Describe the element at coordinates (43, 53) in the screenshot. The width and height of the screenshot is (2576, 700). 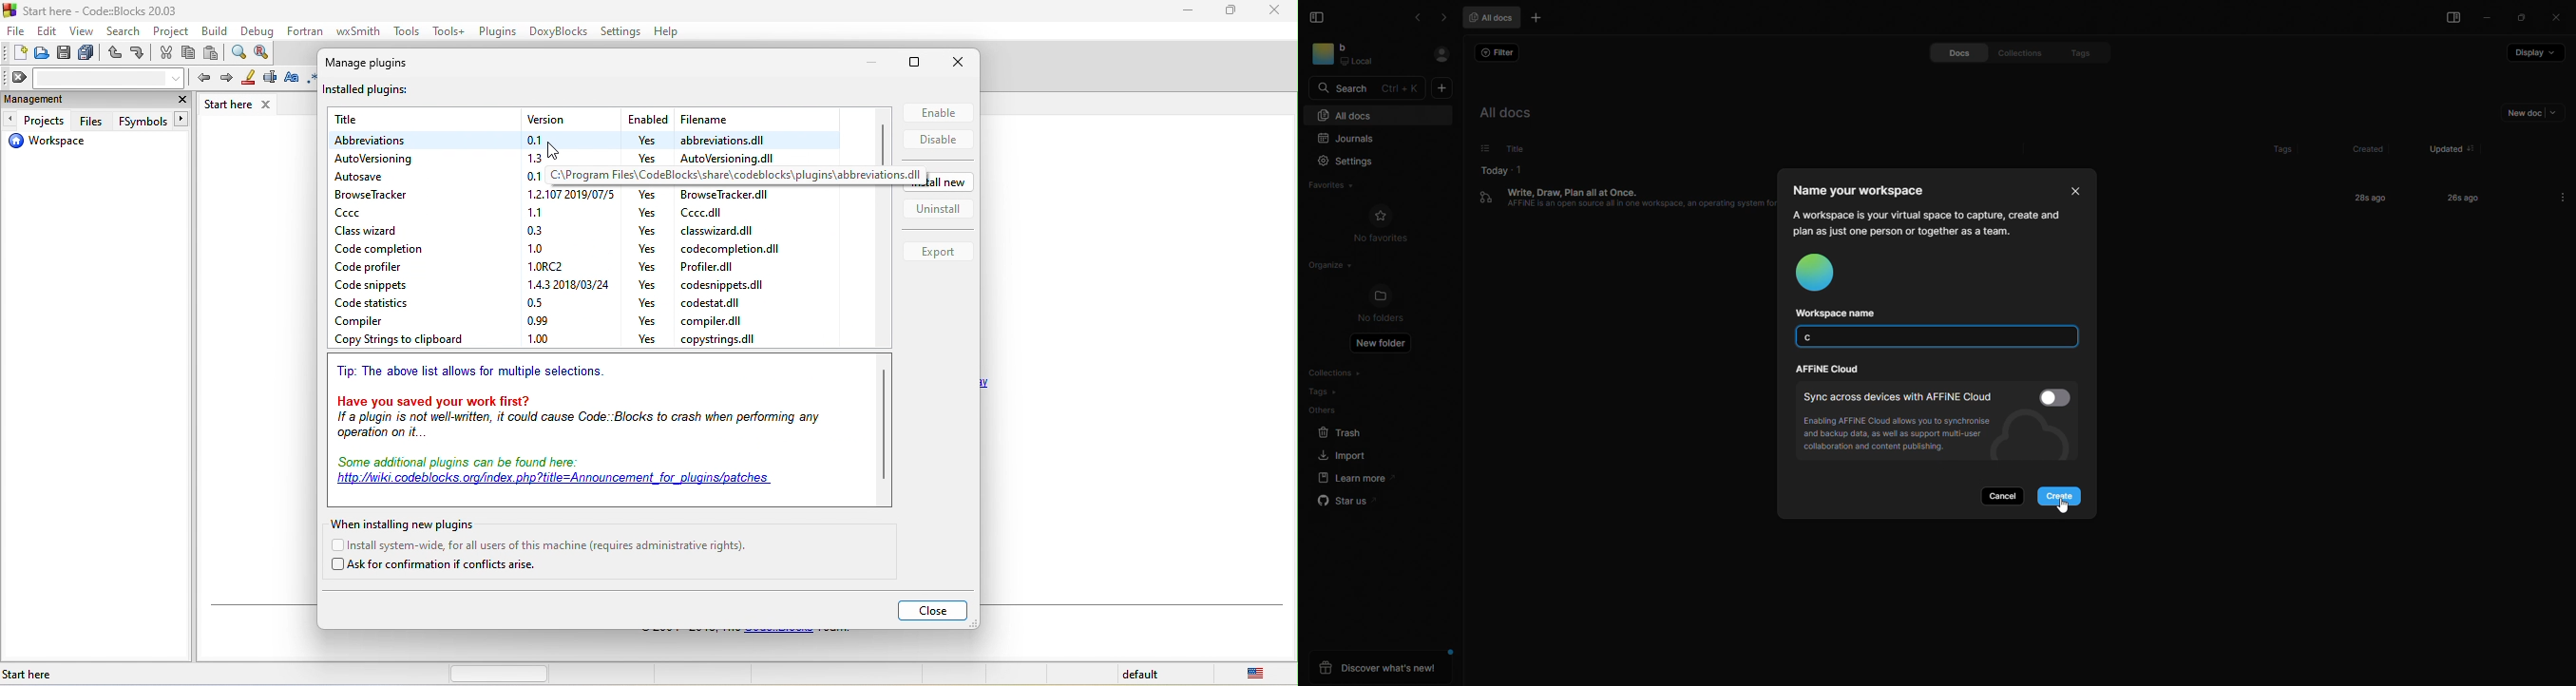
I see `open` at that location.